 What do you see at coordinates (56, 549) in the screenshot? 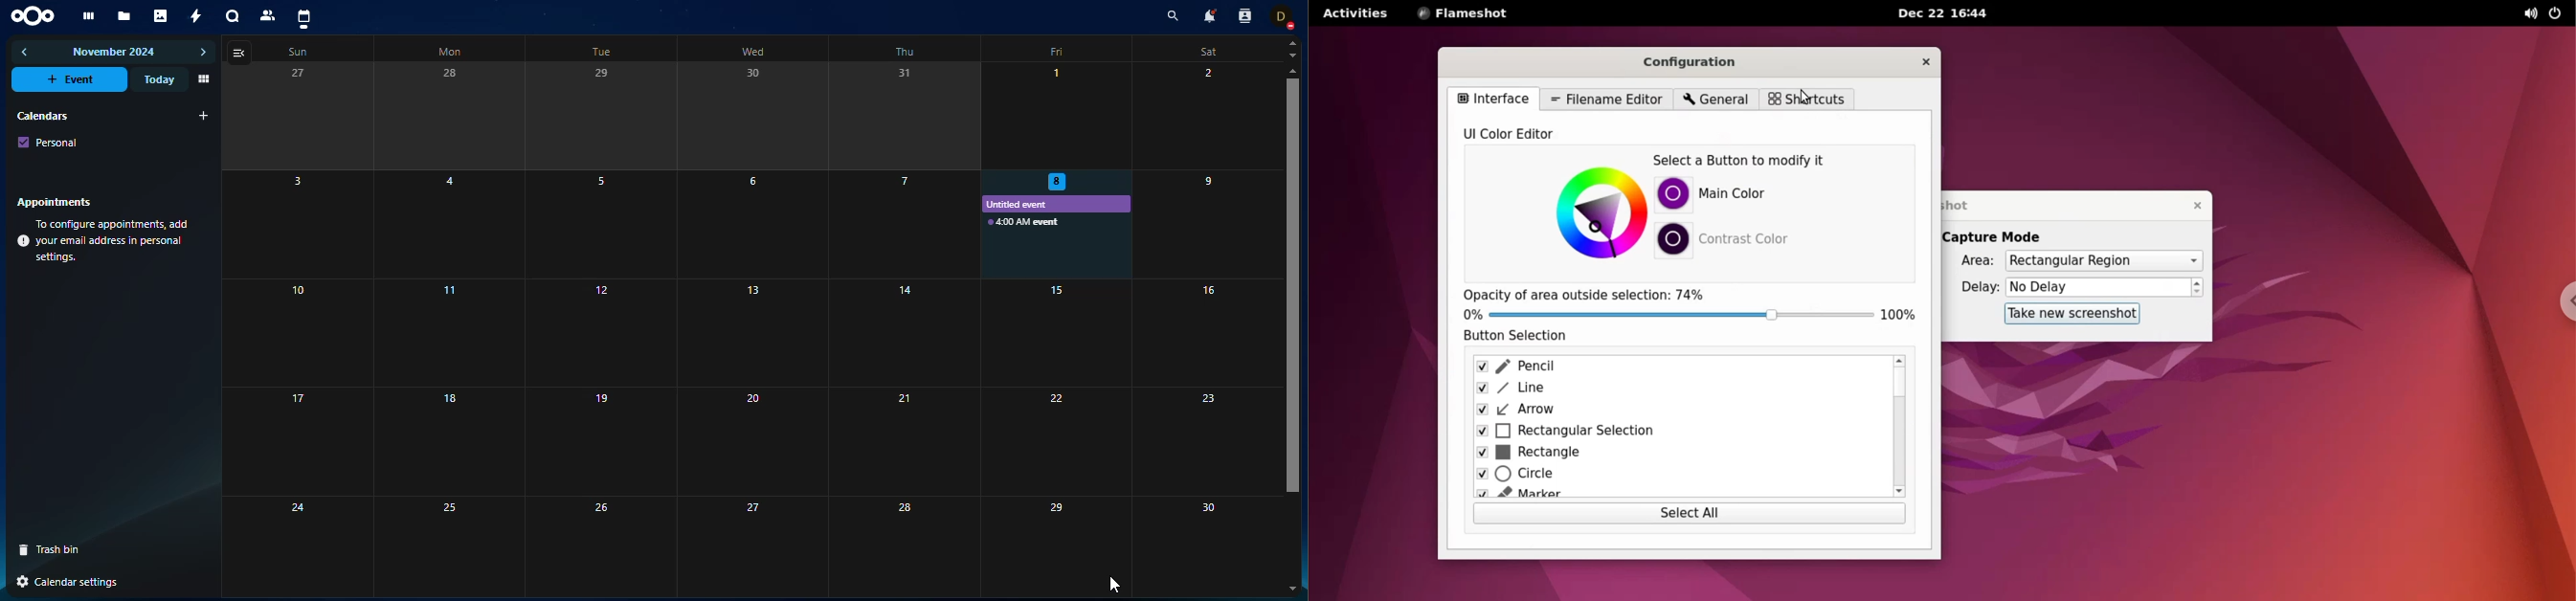
I see `trash bin` at bounding box center [56, 549].